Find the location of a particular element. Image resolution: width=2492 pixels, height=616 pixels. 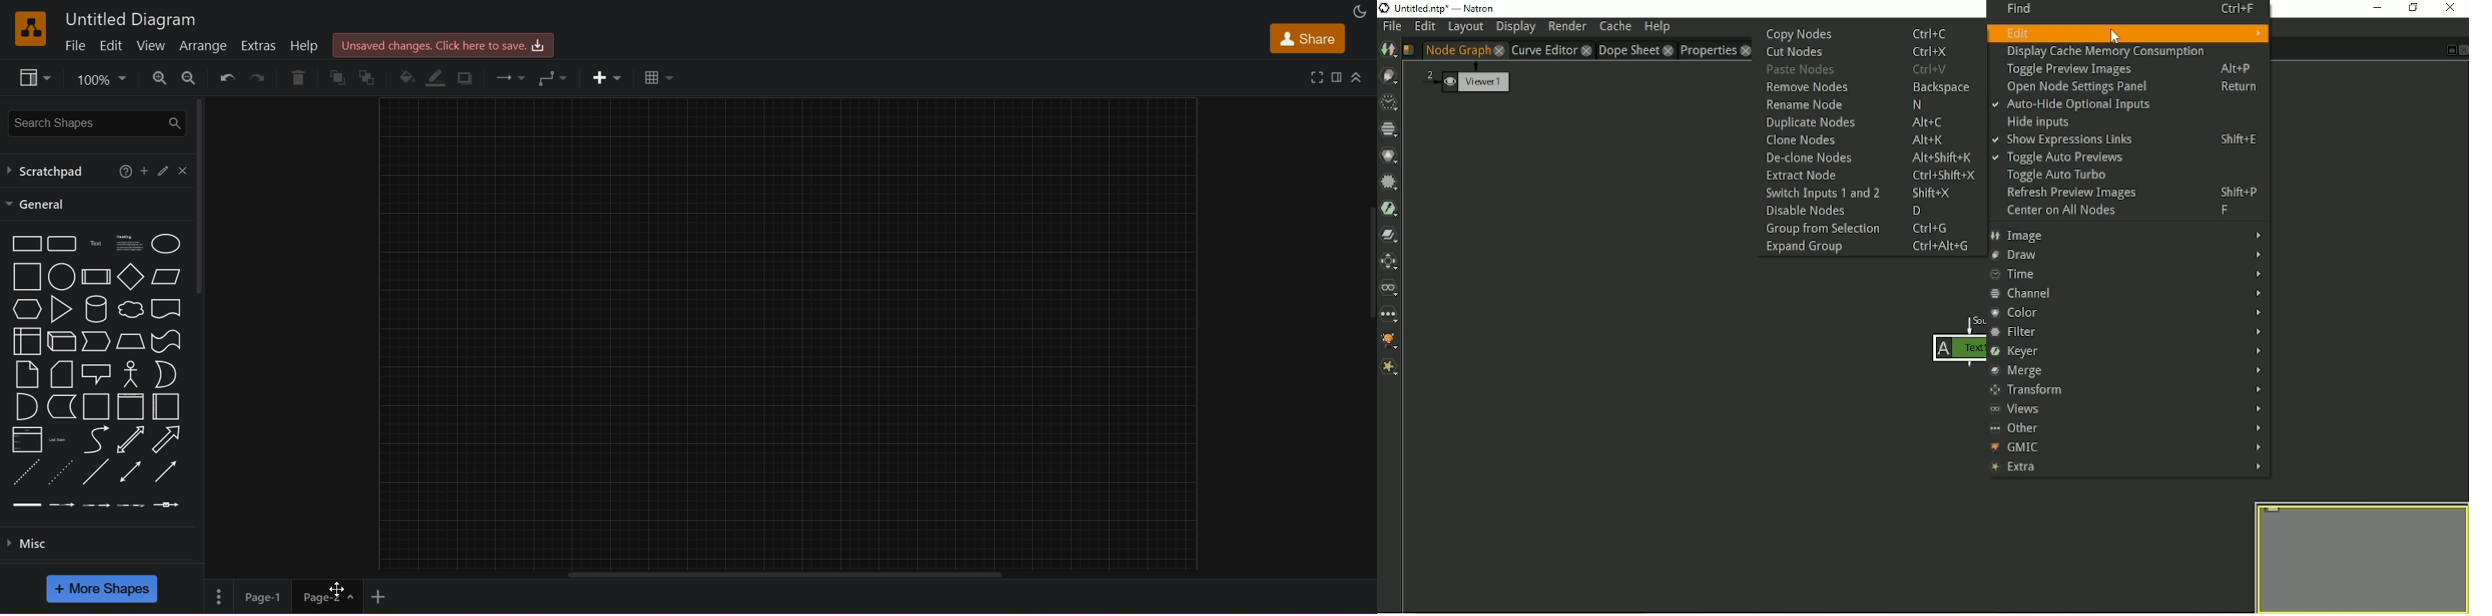

actor is located at coordinates (131, 374).